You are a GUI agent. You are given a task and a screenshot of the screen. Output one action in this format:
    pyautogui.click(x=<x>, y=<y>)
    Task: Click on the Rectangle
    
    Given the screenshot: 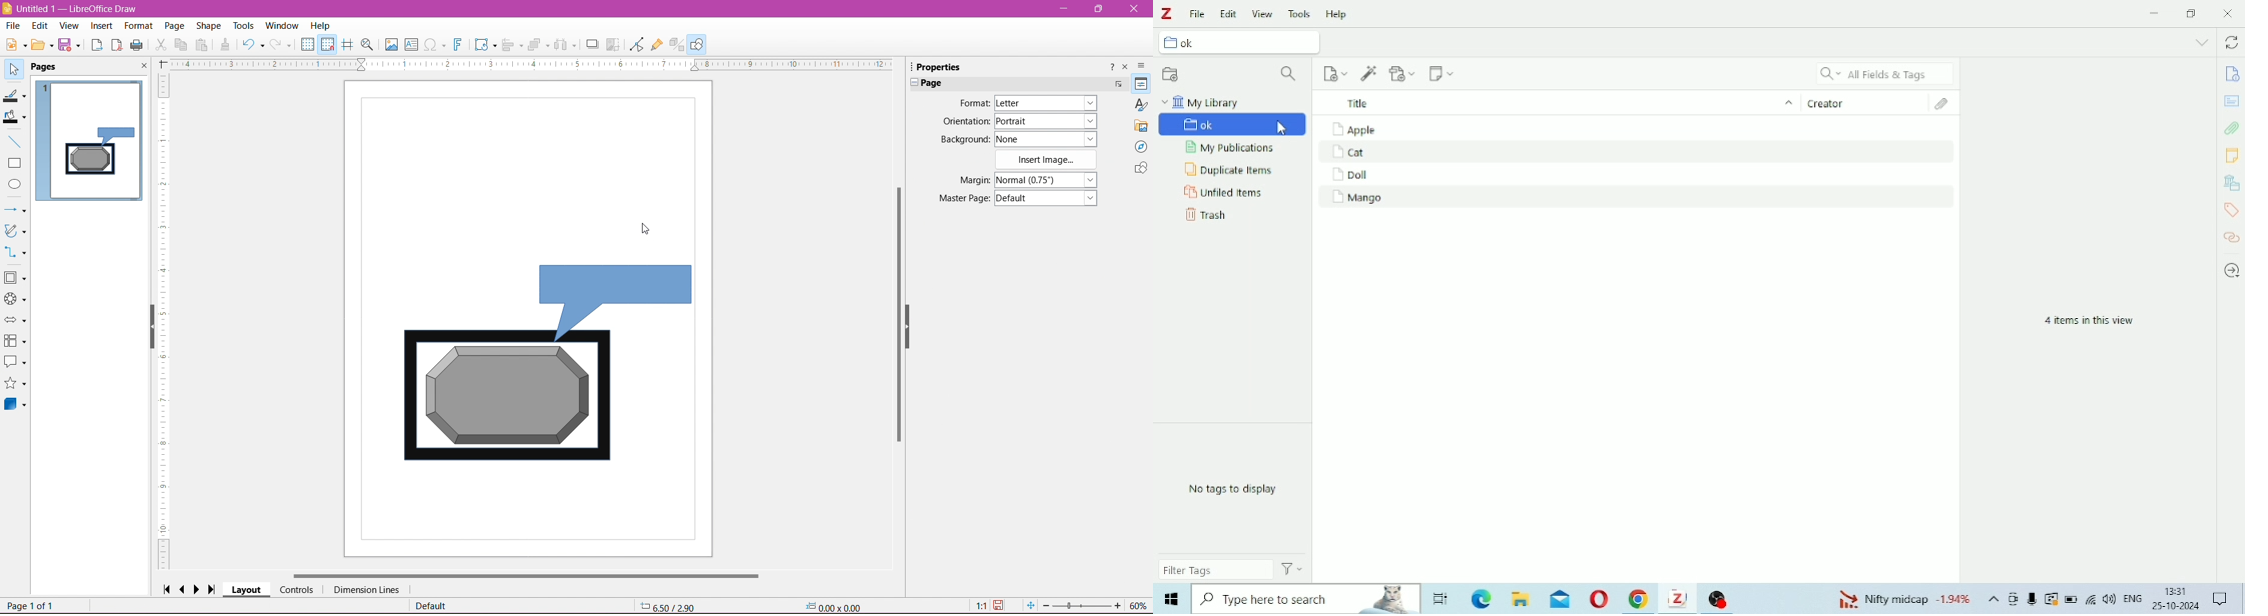 What is the action you would take?
    pyautogui.click(x=15, y=163)
    